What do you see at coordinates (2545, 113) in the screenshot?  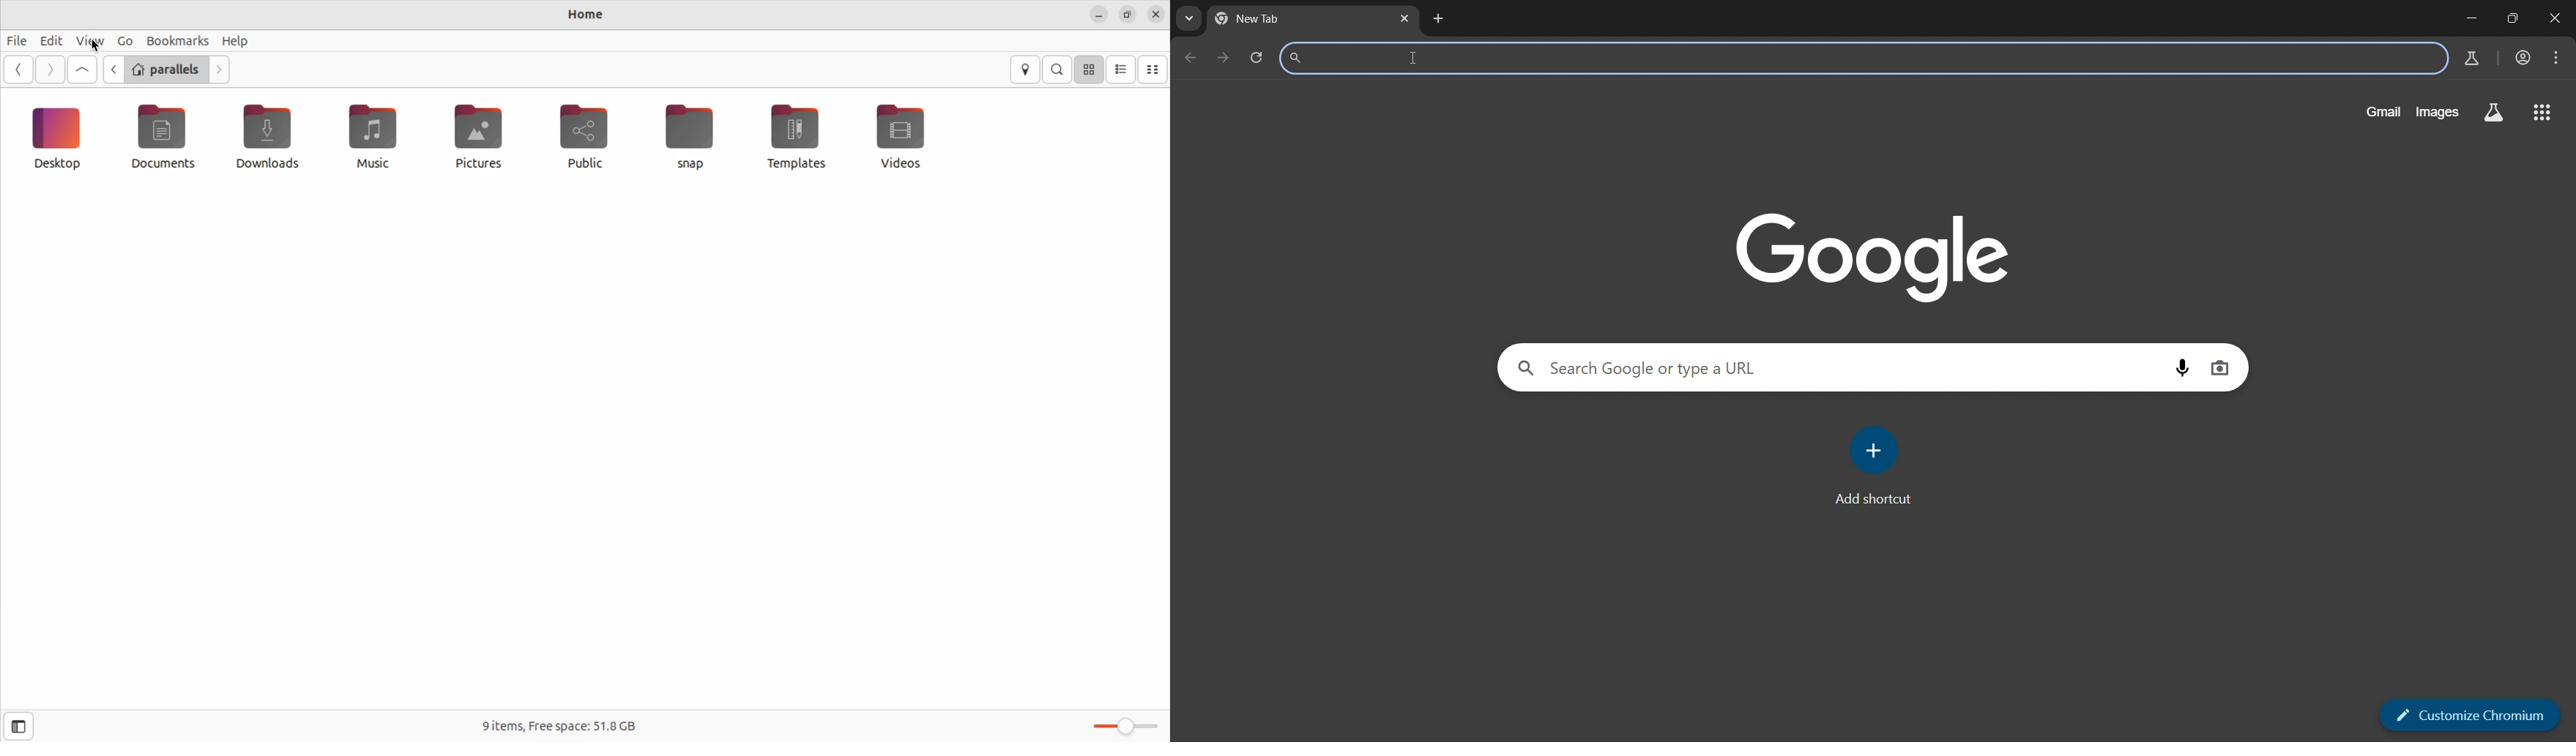 I see `google apps` at bounding box center [2545, 113].